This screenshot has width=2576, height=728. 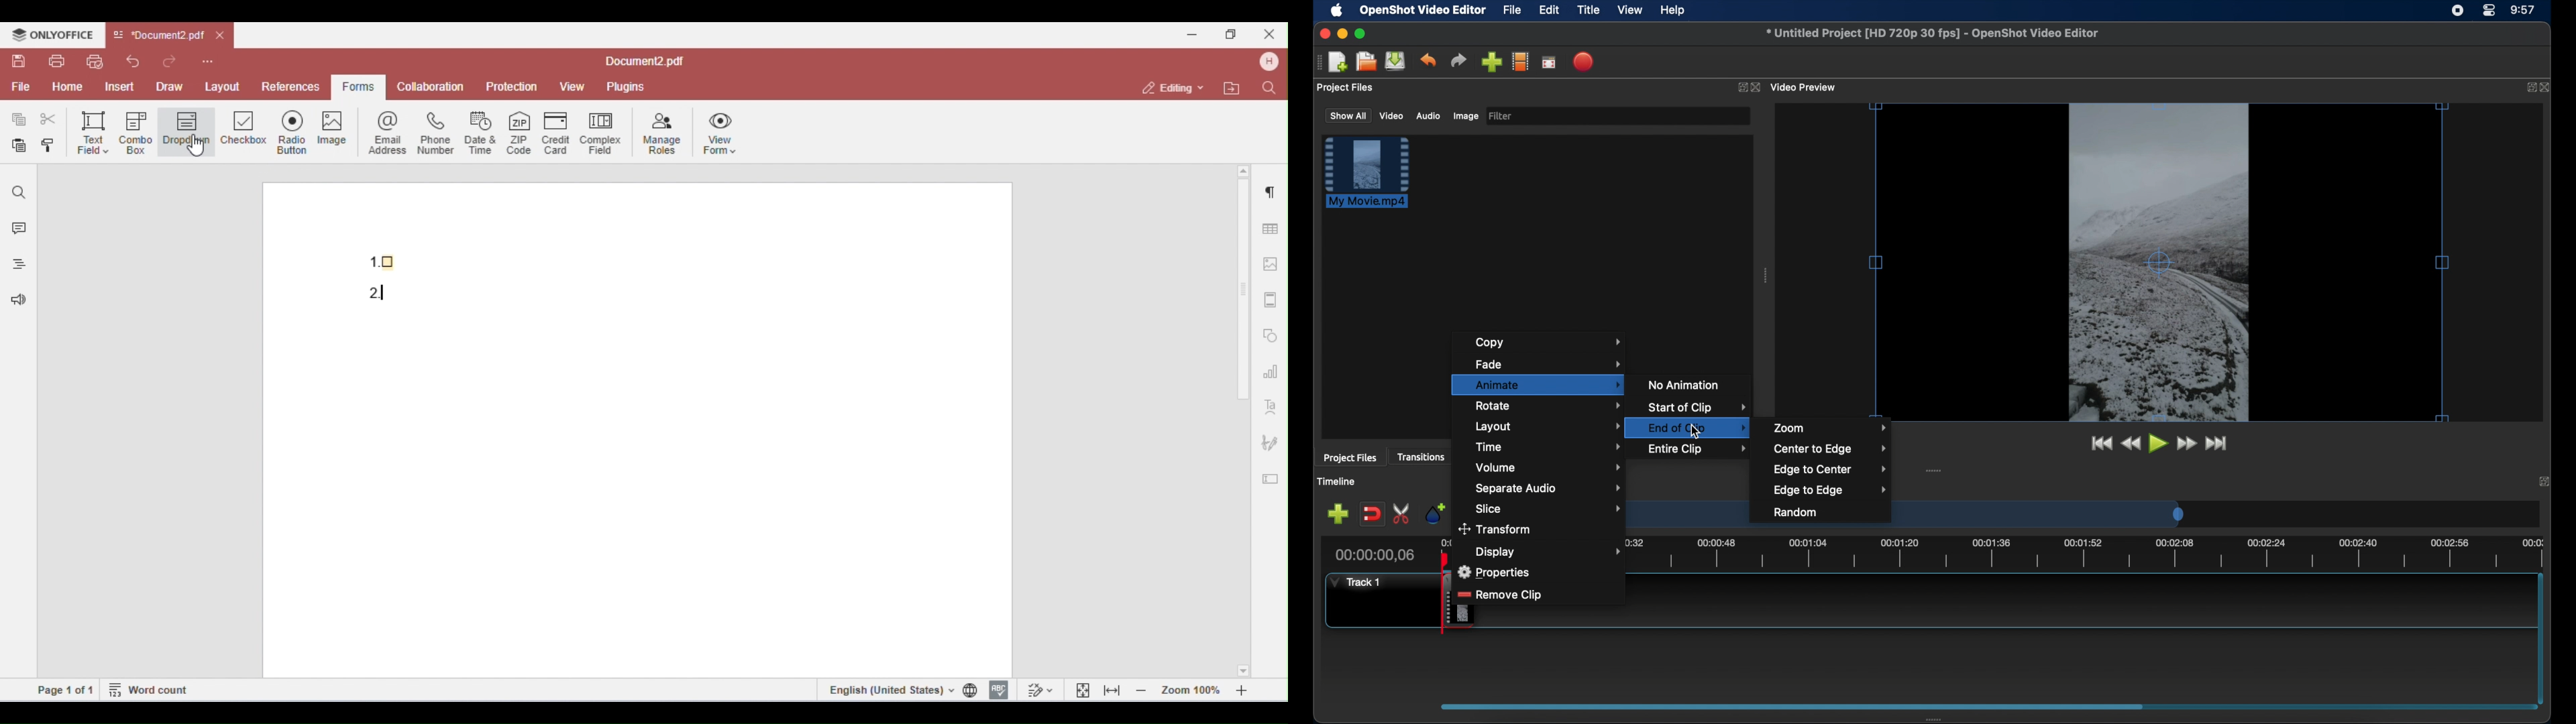 What do you see at coordinates (1350, 458) in the screenshot?
I see `project files` at bounding box center [1350, 458].